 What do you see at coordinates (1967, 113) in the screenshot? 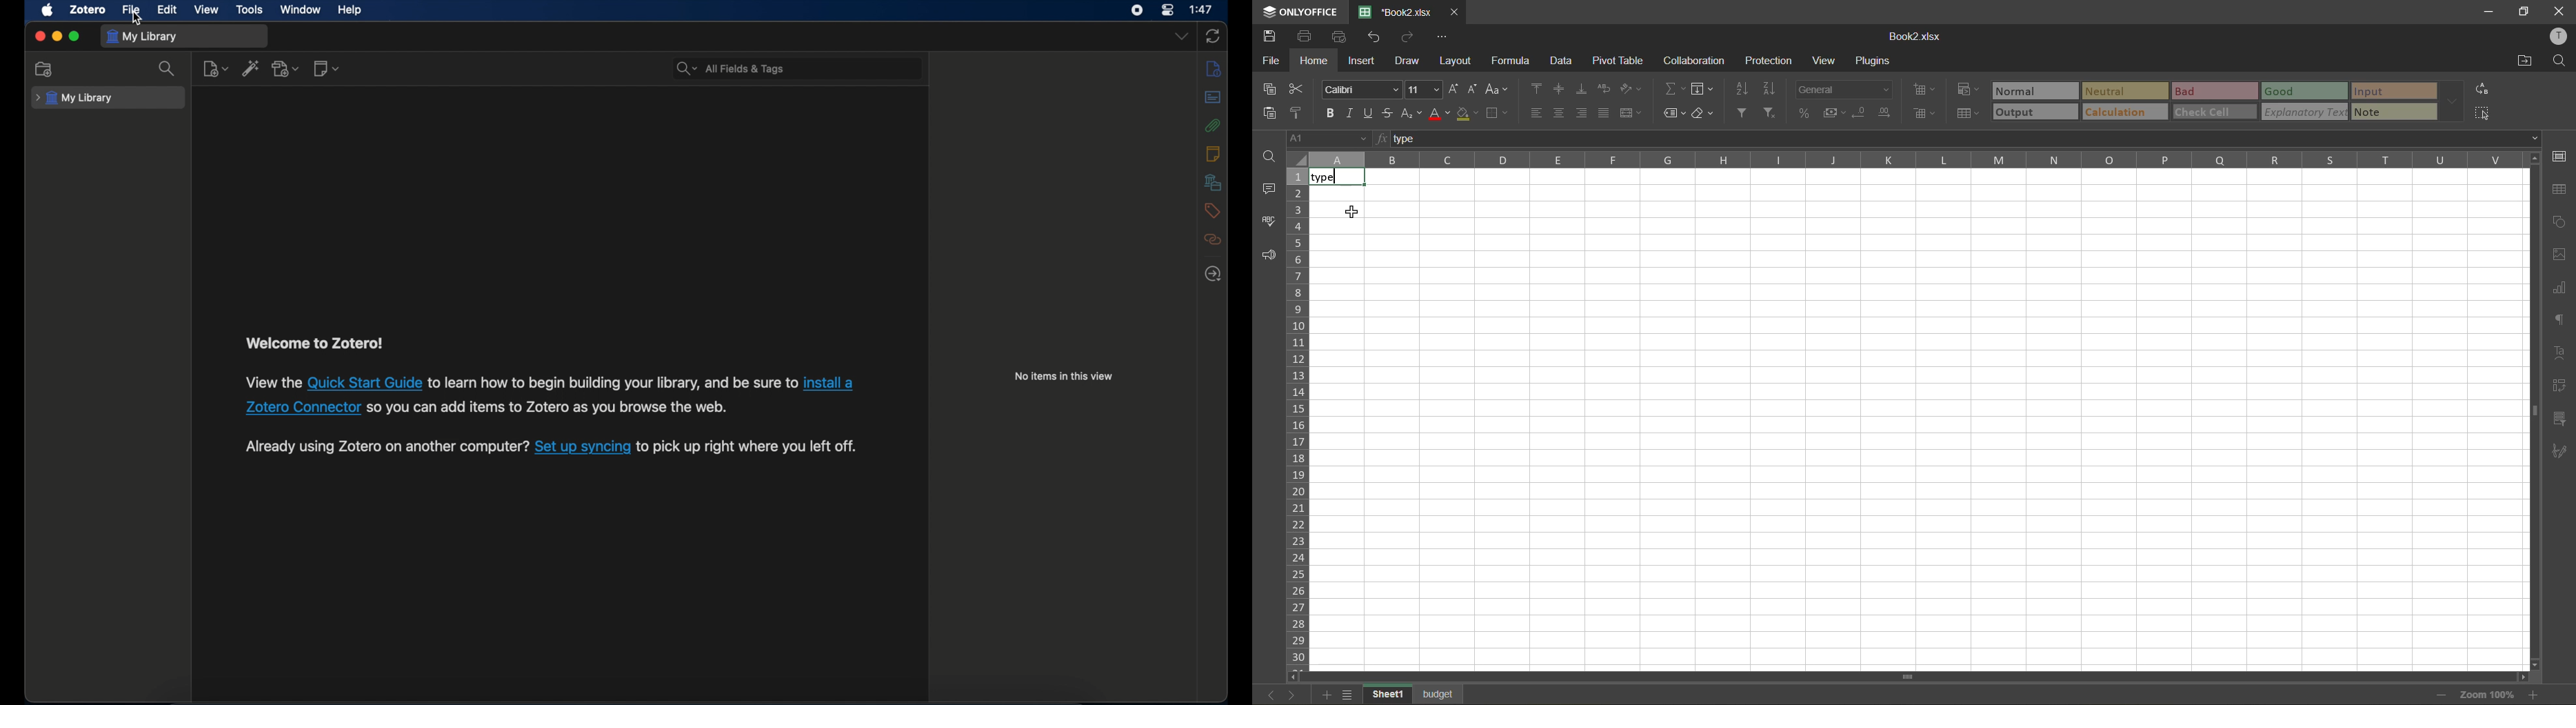
I see `format as table` at bounding box center [1967, 113].